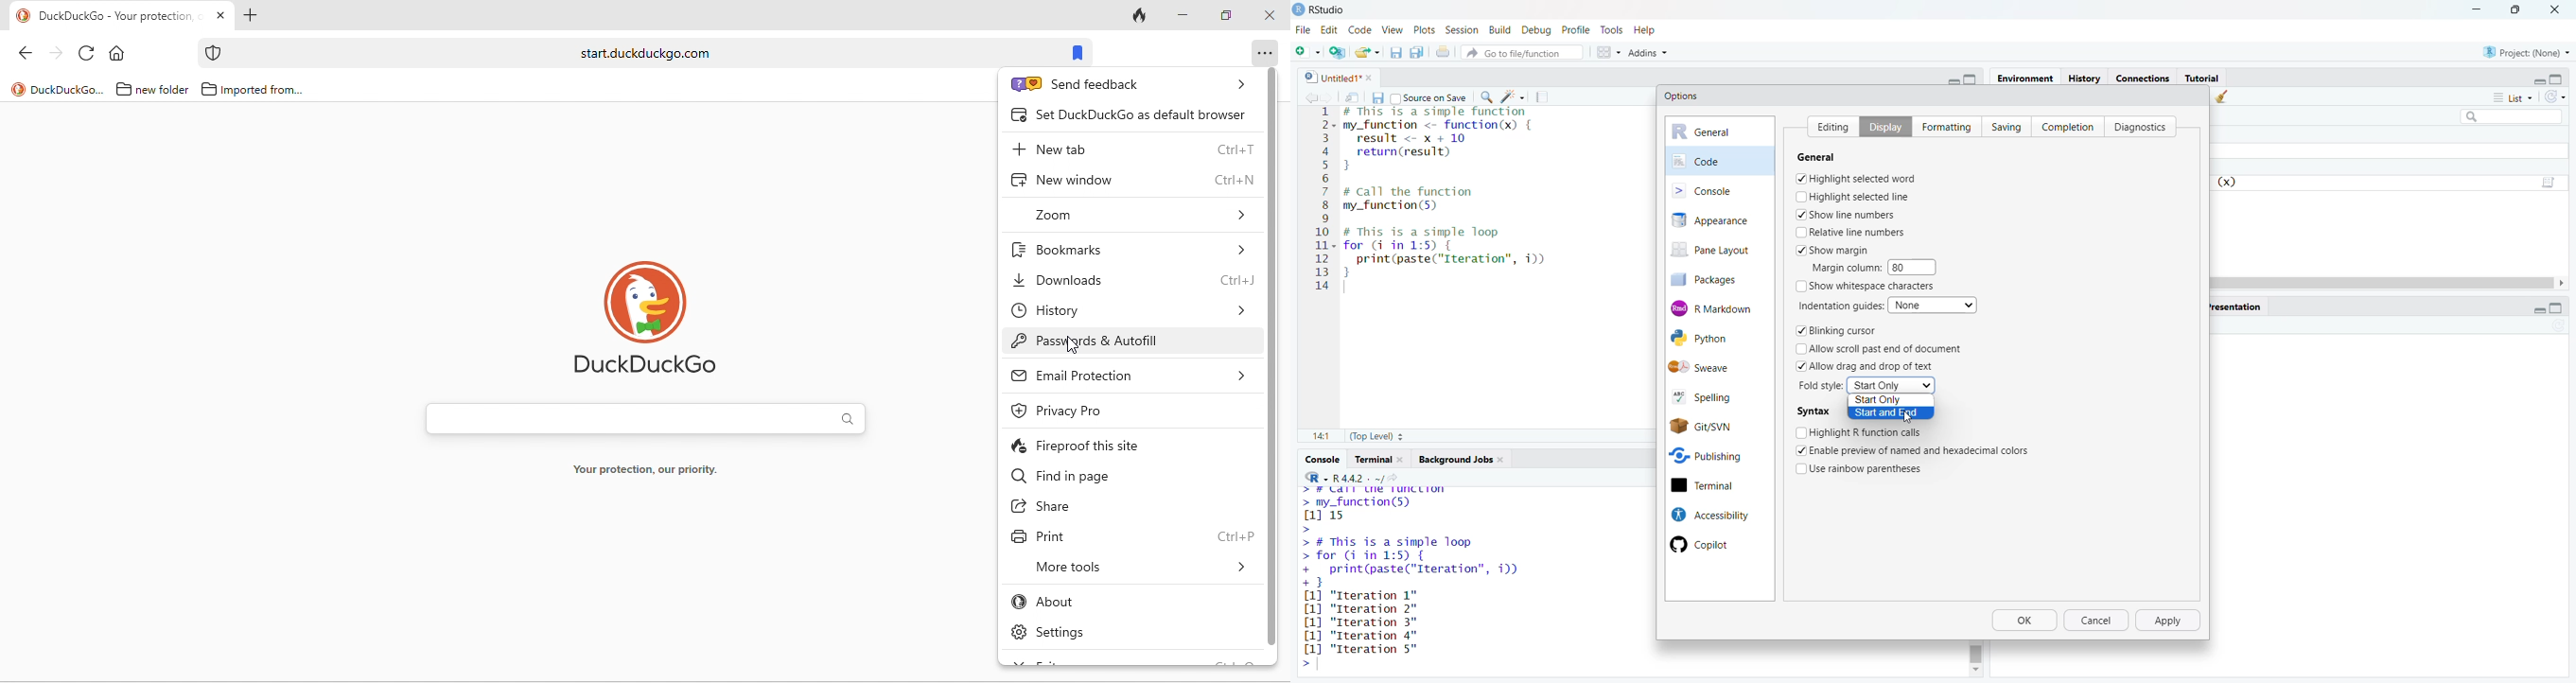 This screenshot has width=2576, height=700. I want to click on 14:1, so click(1320, 437).